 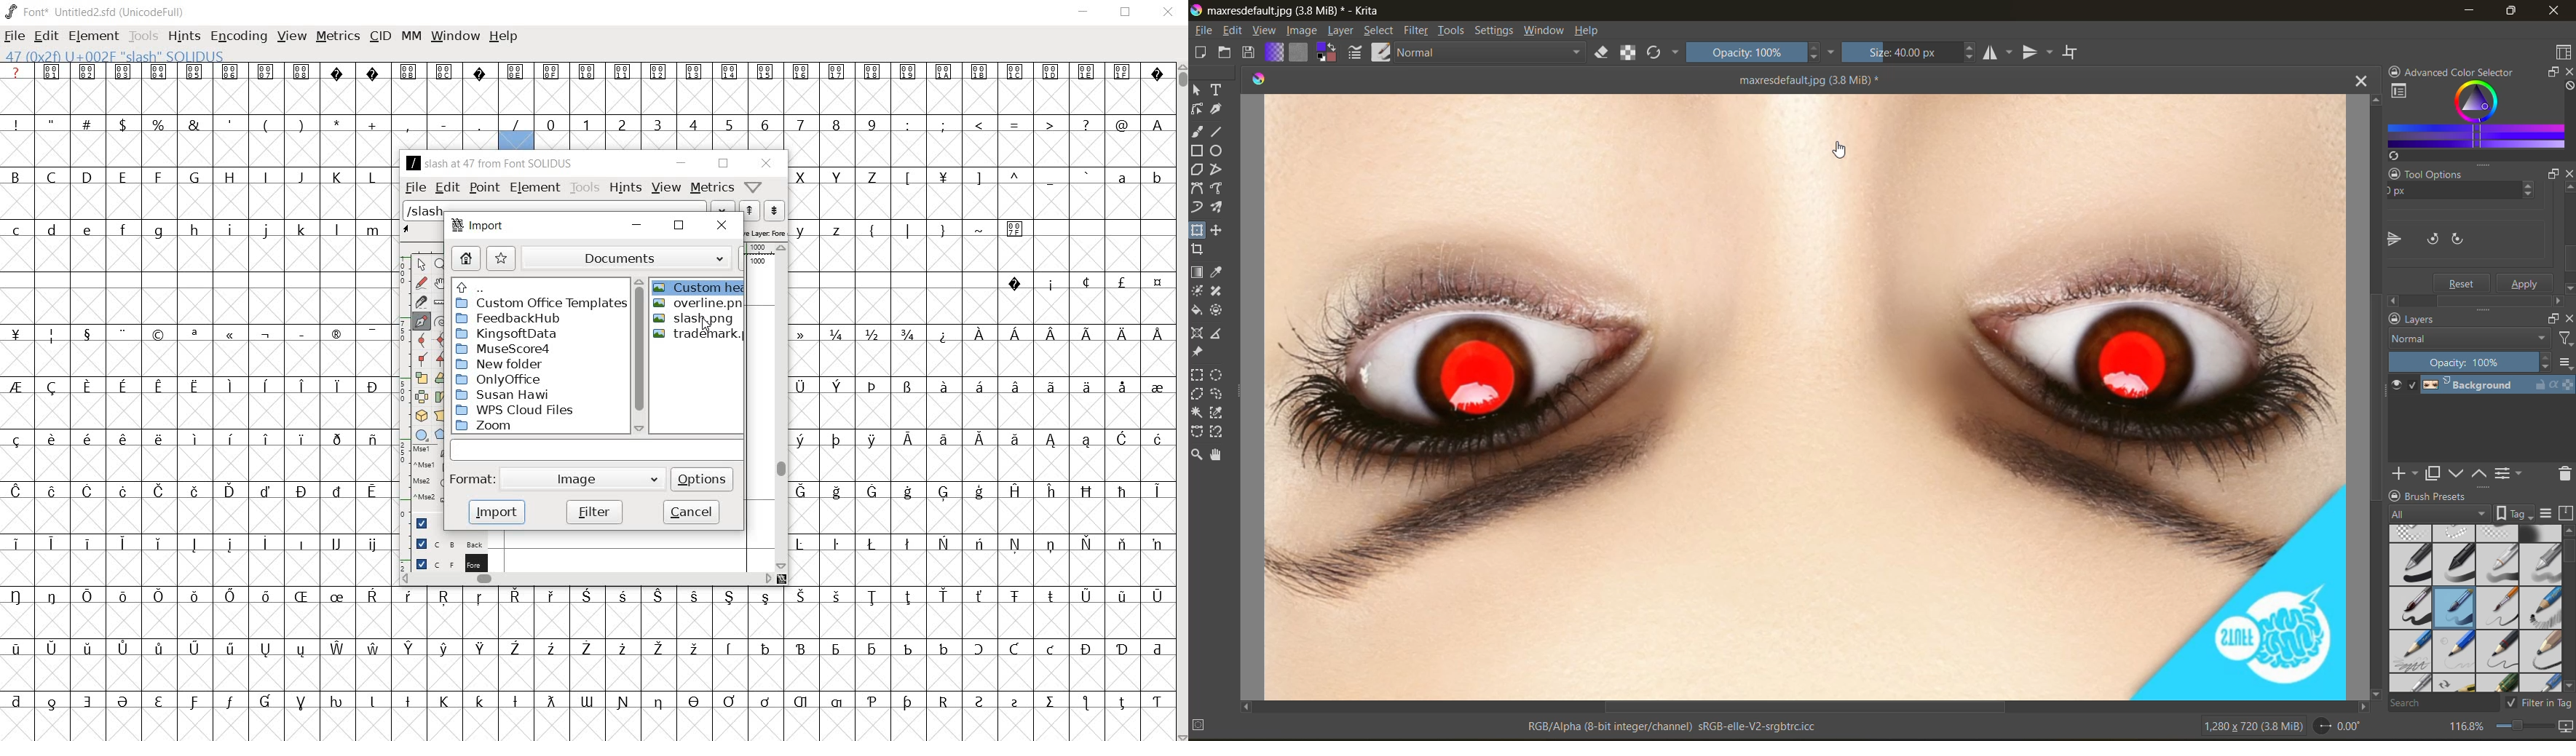 What do you see at coordinates (1199, 334) in the screenshot?
I see `tool` at bounding box center [1199, 334].